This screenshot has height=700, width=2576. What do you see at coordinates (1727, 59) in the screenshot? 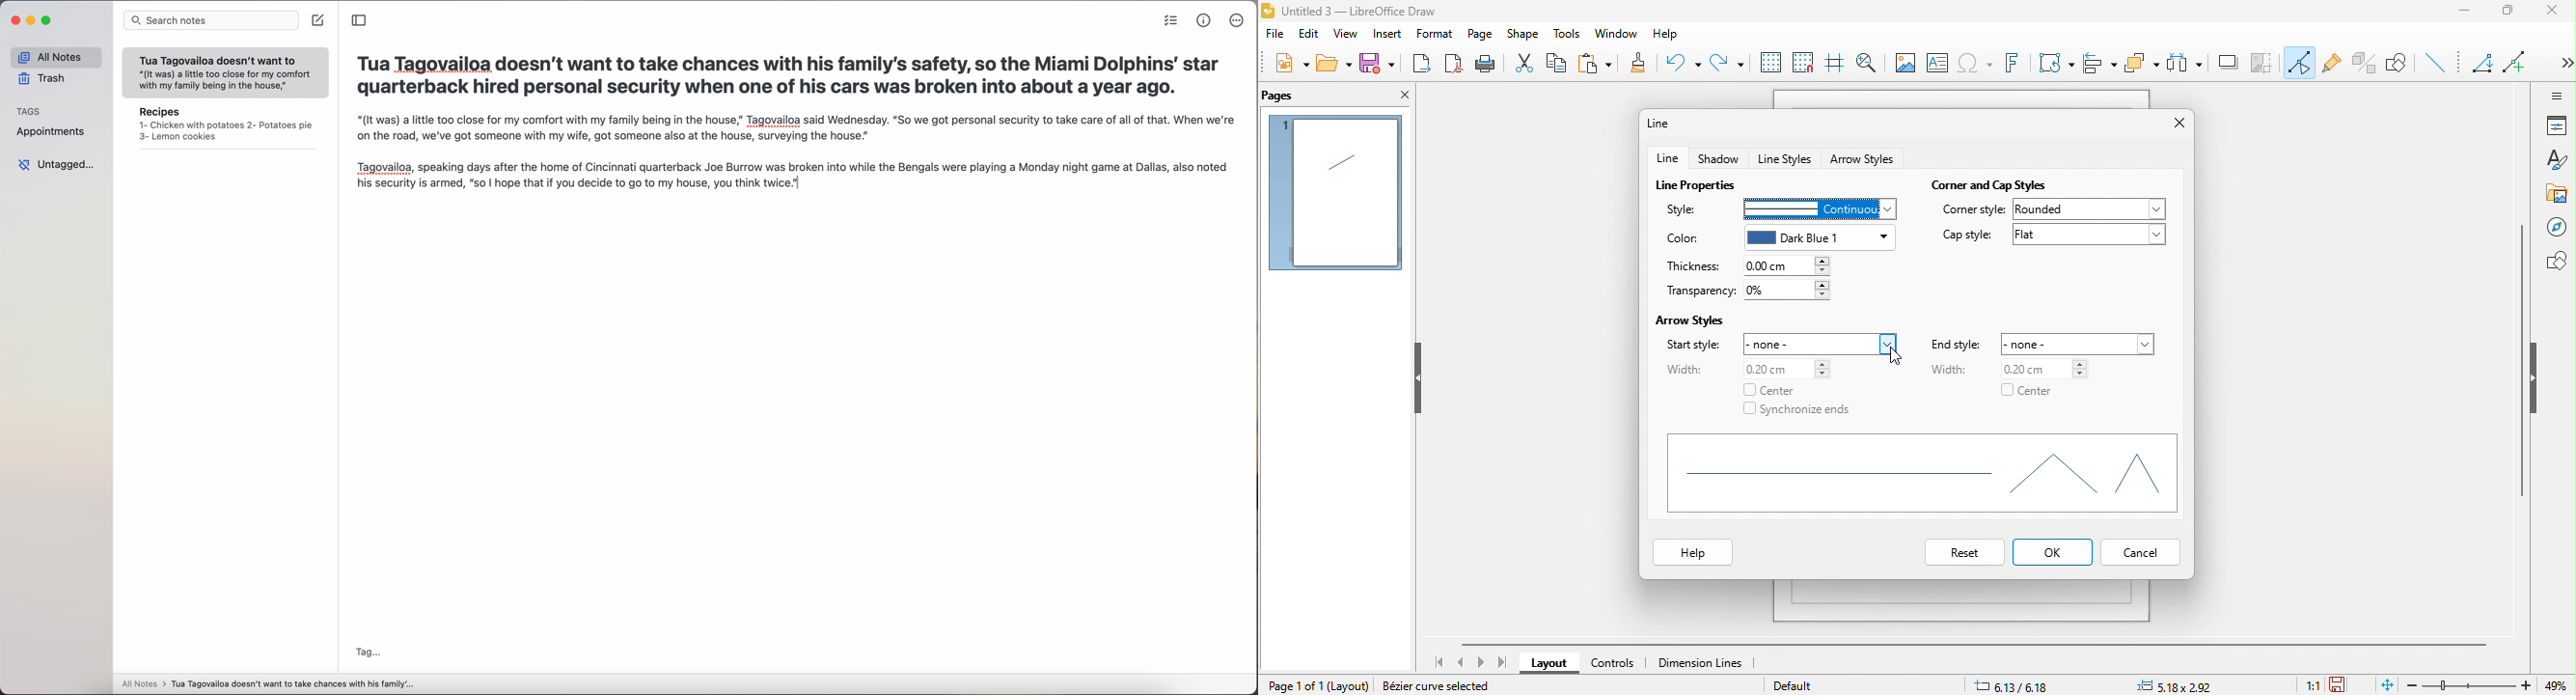
I see `redo` at bounding box center [1727, 59].